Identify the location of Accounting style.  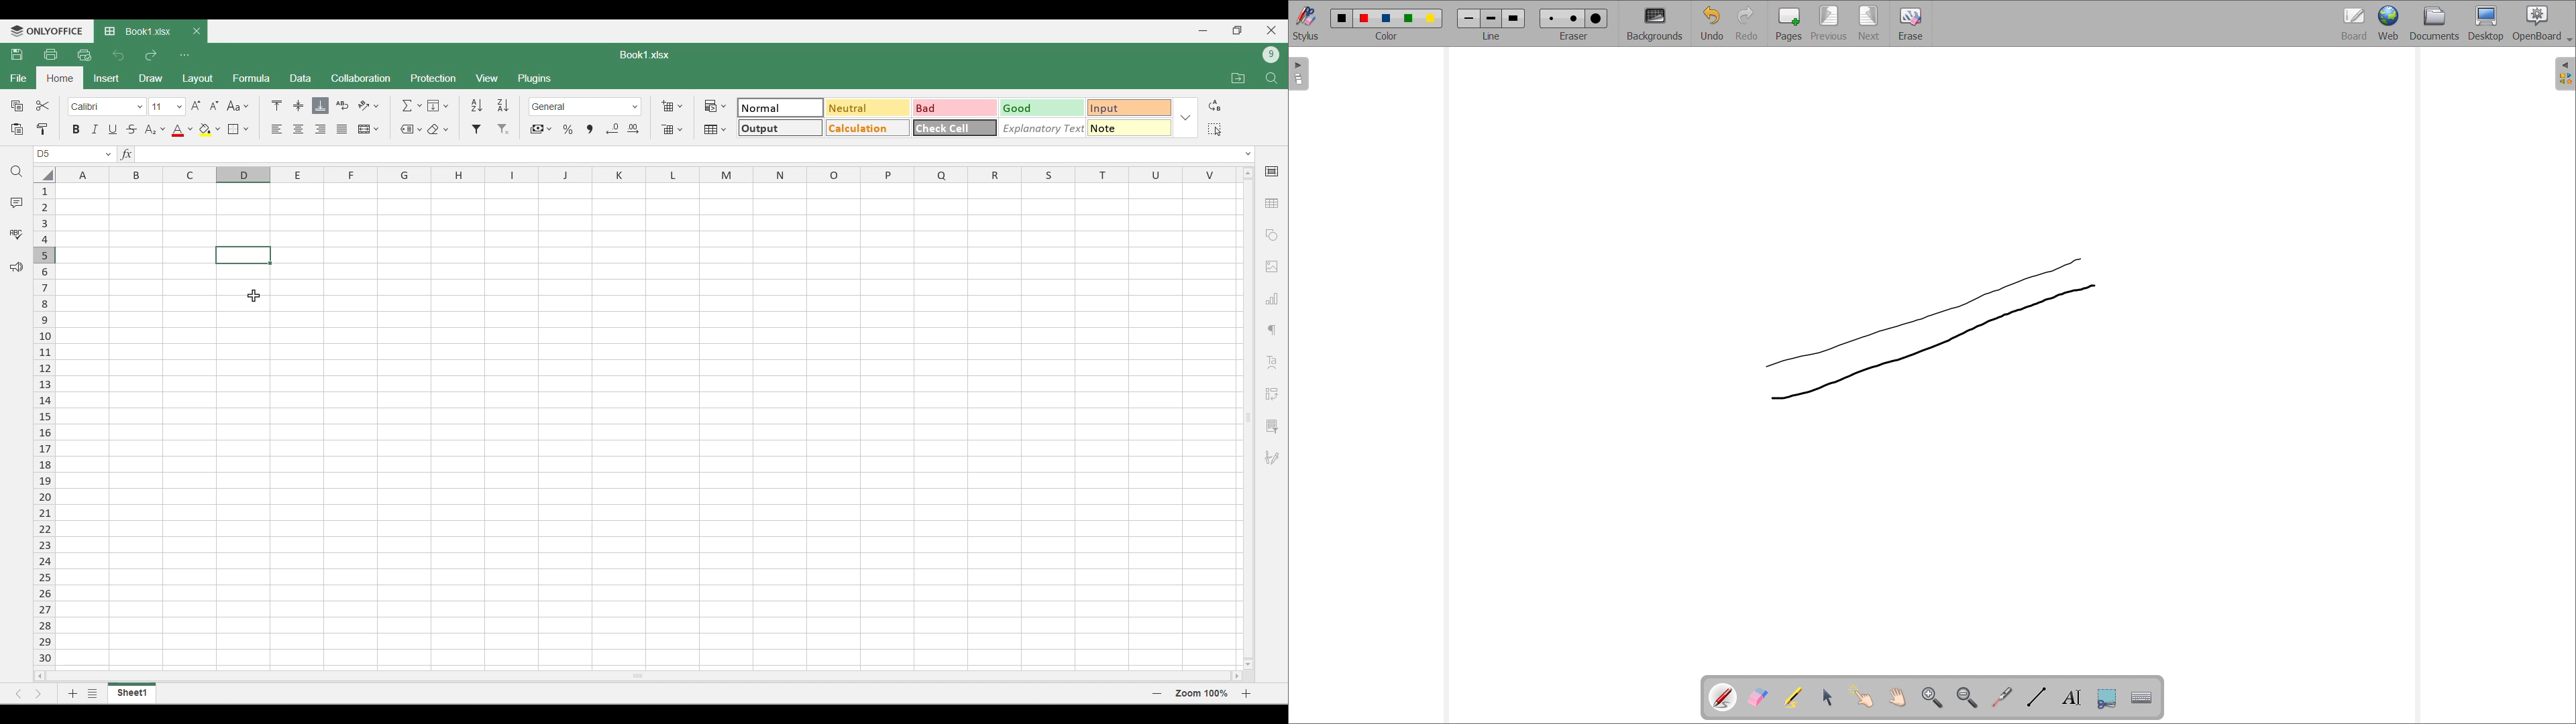
(542, 129).